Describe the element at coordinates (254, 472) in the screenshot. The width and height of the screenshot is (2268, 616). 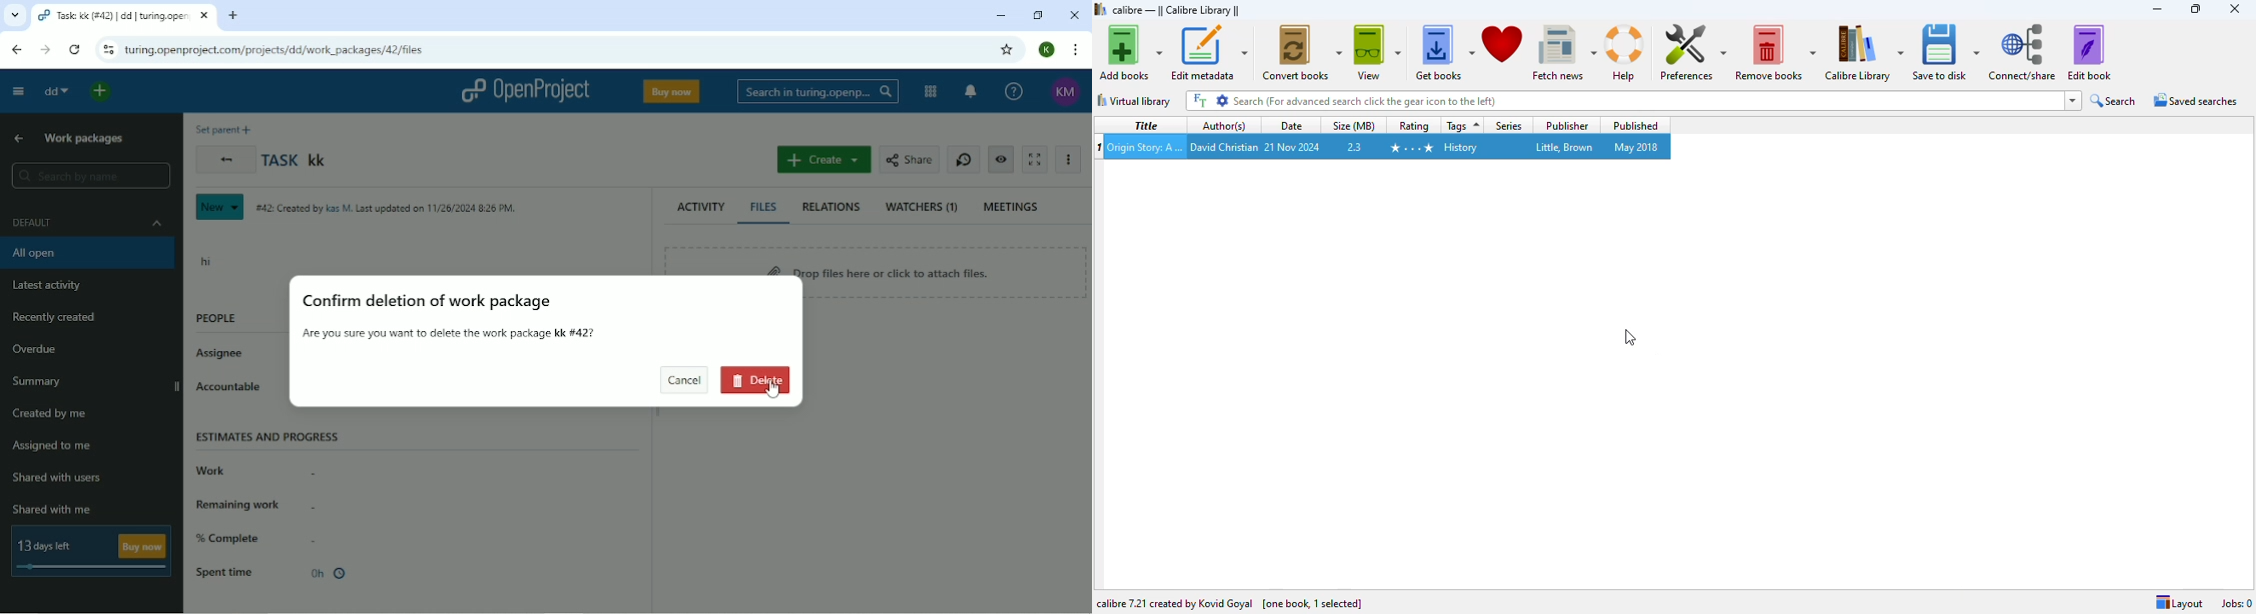
I see `Work` at that location.